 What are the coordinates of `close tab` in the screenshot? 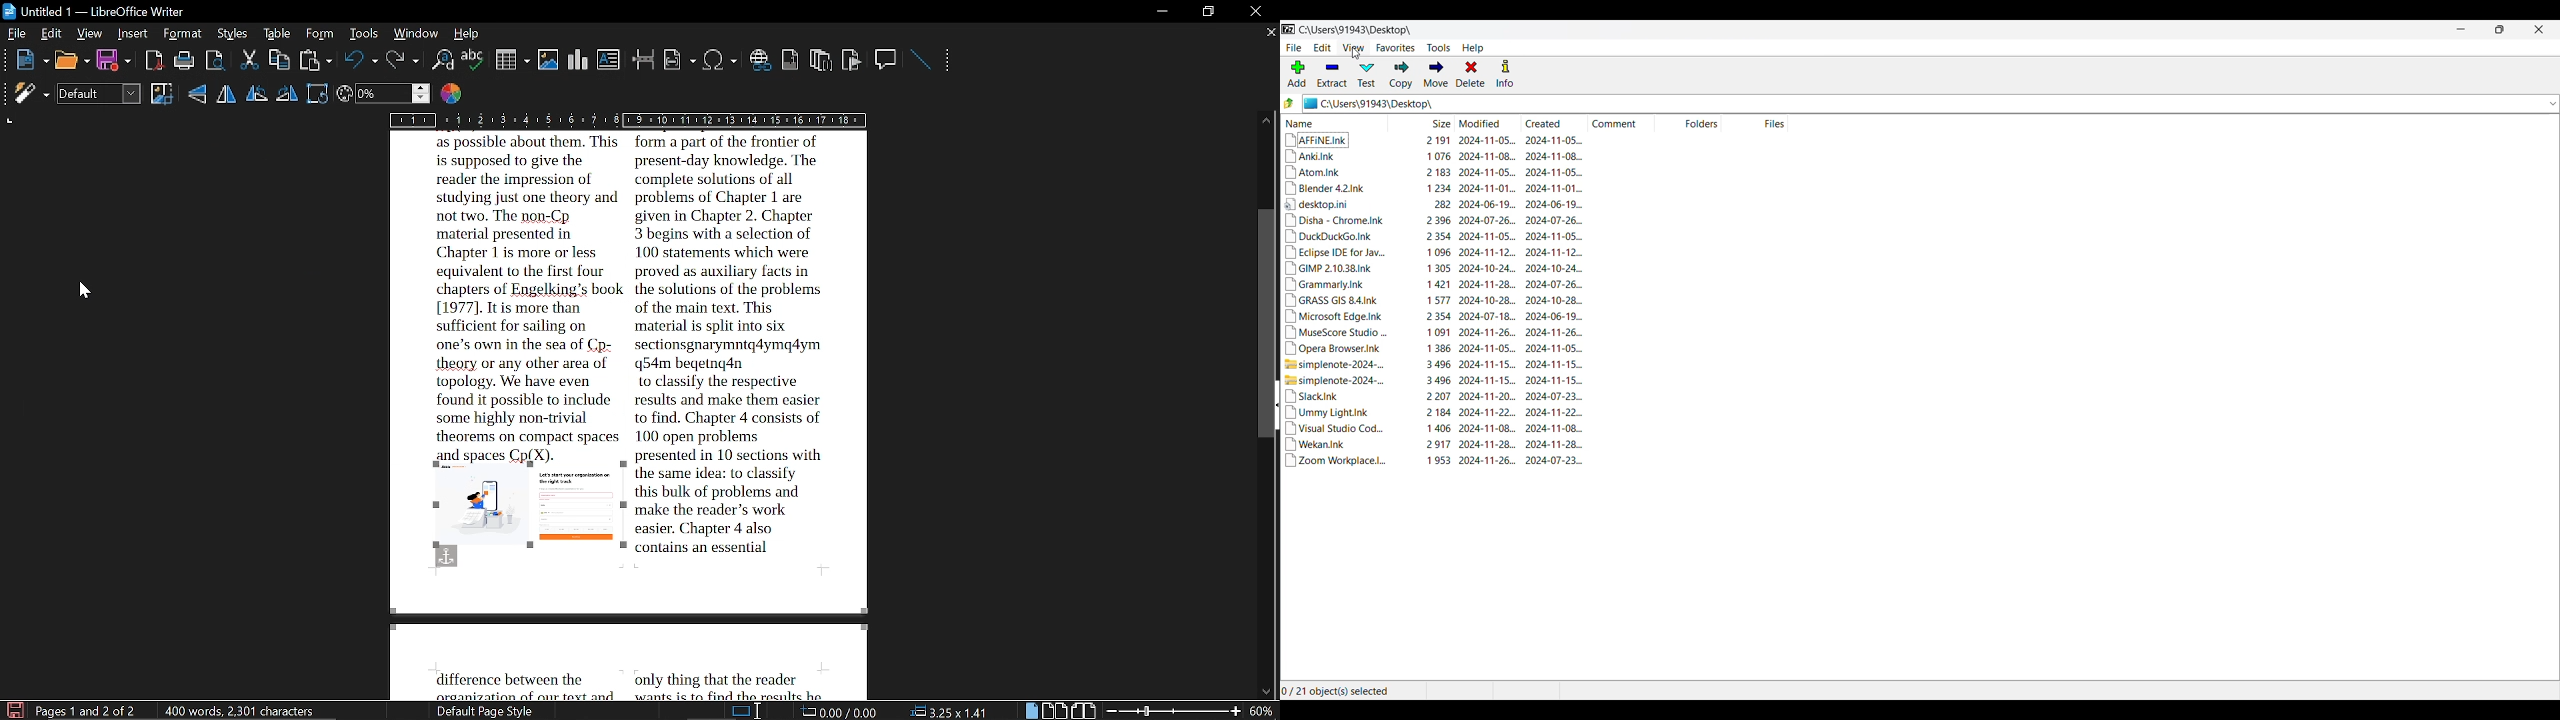 It's located at (1266, 34).